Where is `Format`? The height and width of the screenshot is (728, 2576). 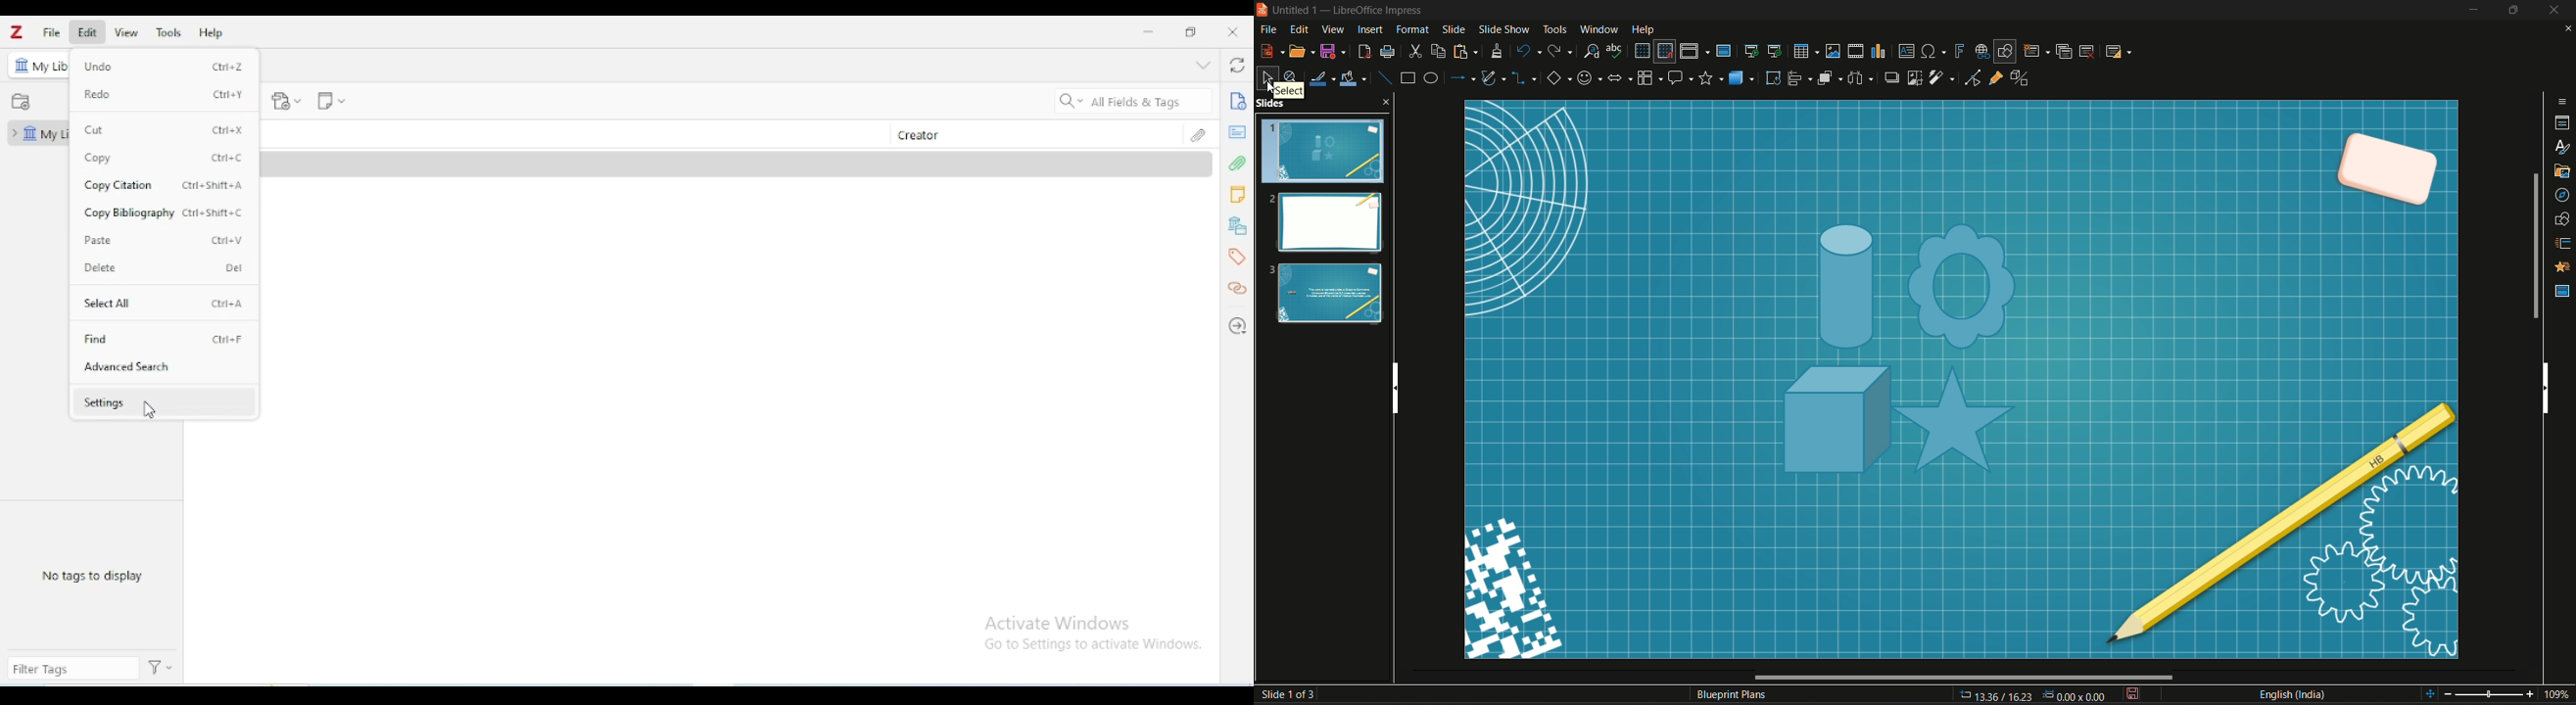 Format is located at coordinates (1413, 30).